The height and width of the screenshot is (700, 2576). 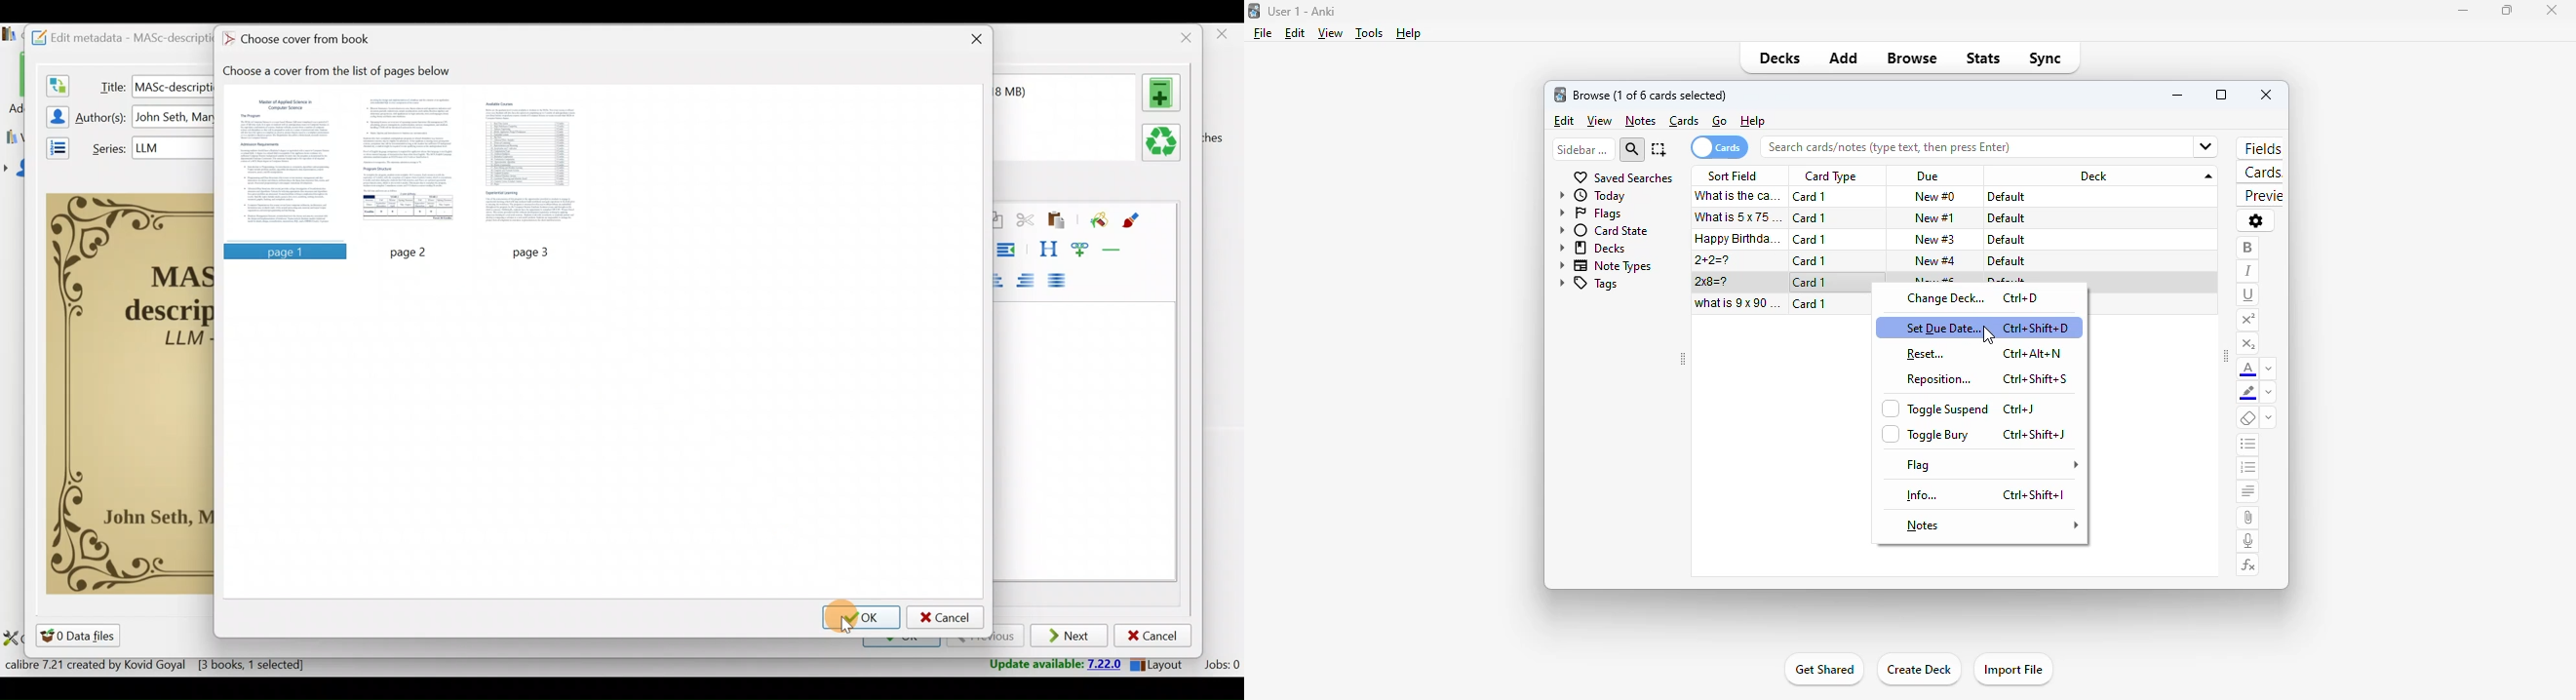 I want to click on maximize, so click(x=2506, y=12).